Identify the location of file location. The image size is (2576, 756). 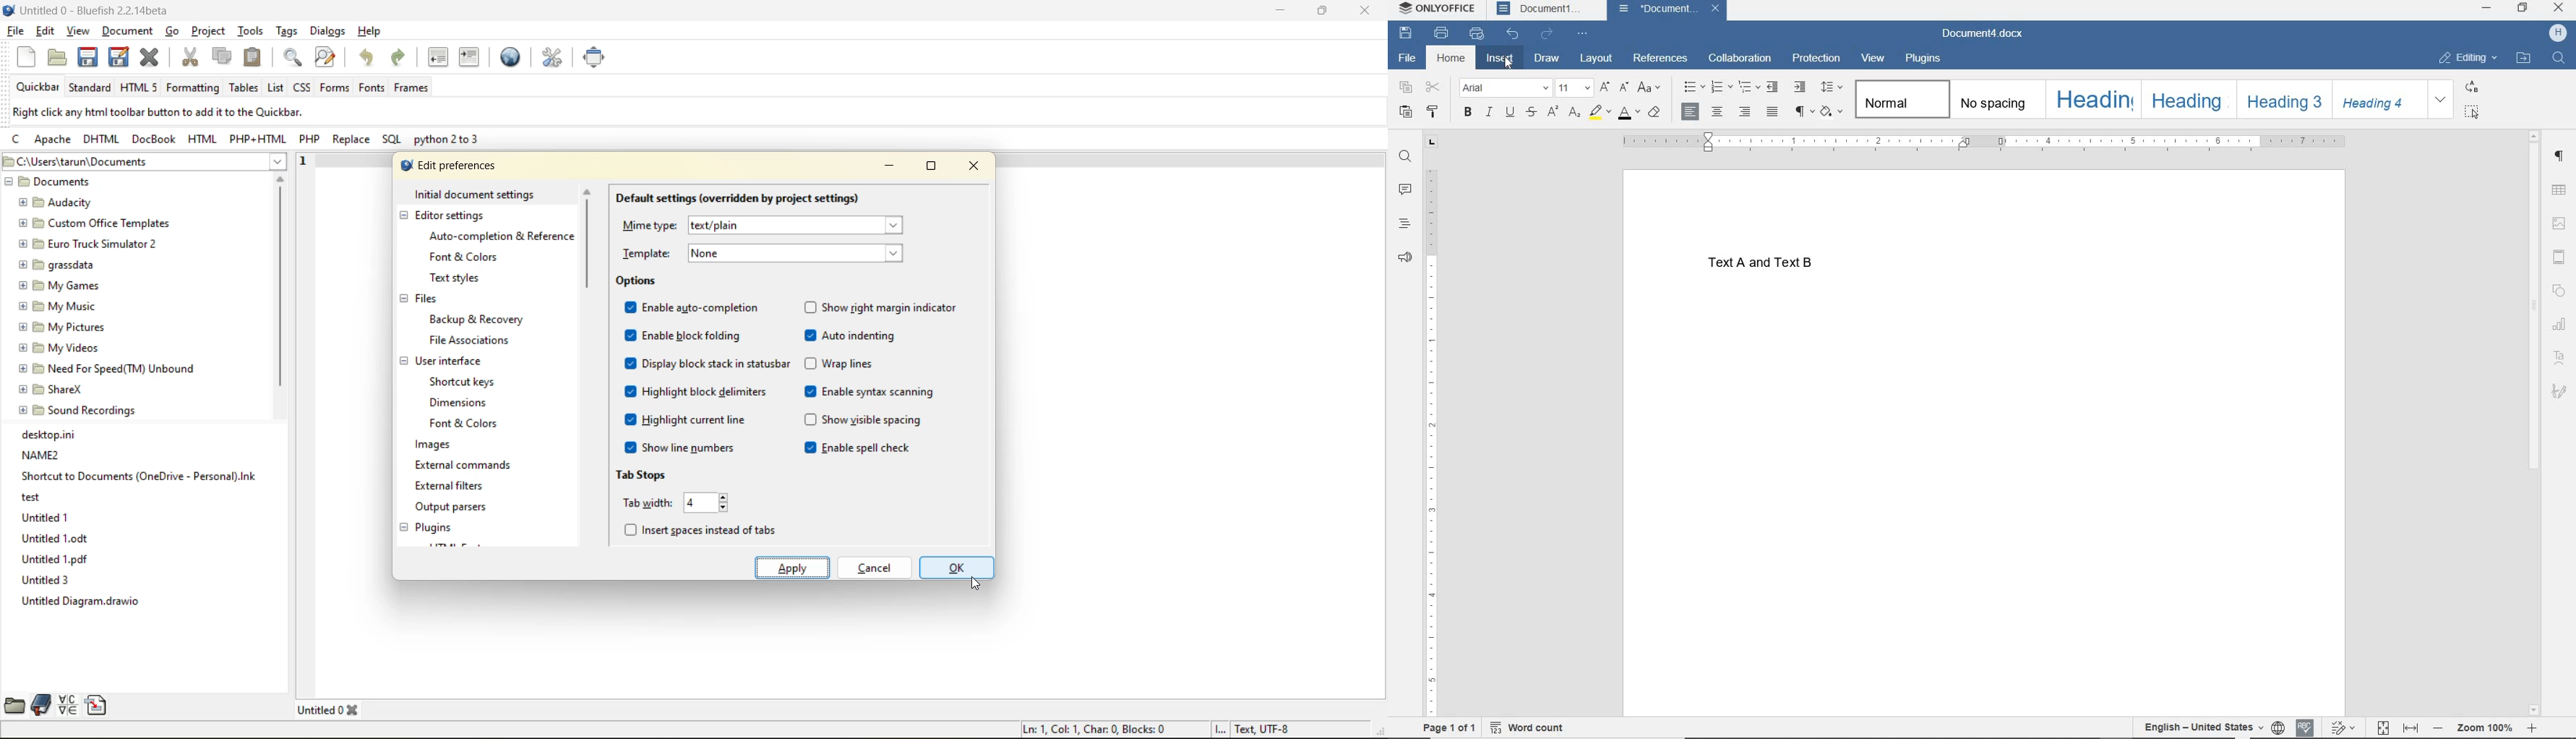
(143, 163).